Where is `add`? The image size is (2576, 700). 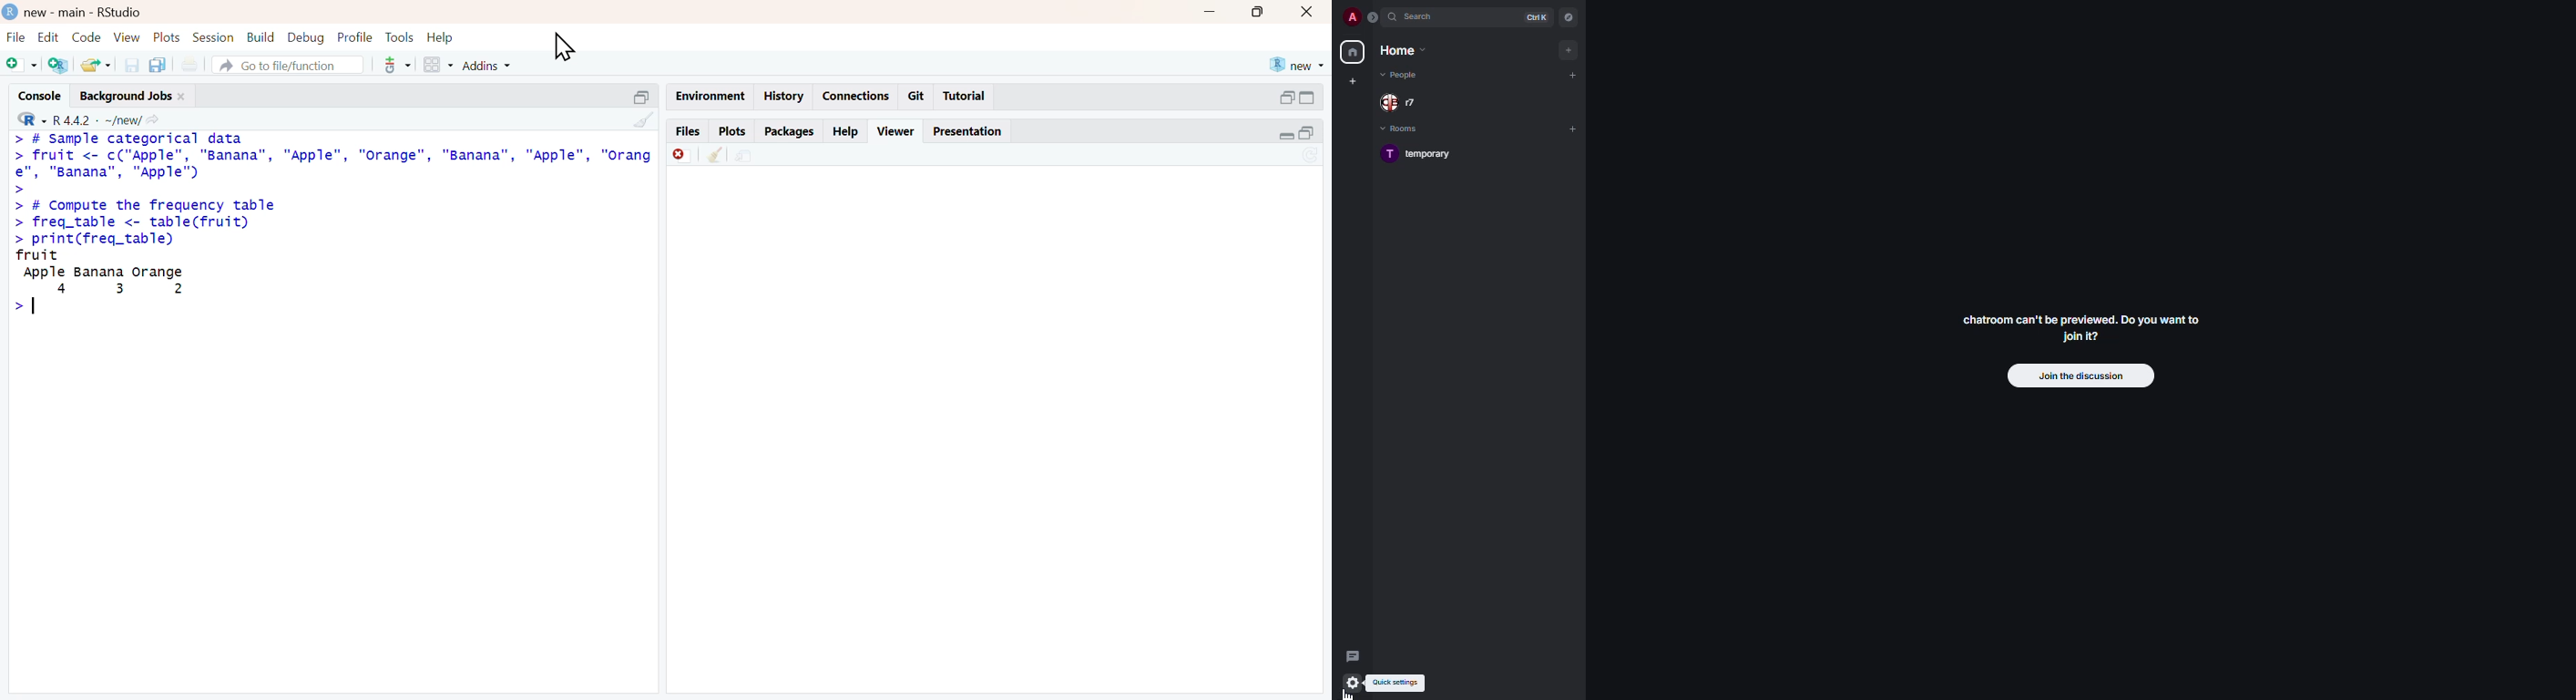 add is located at coordinates (1573, 73).